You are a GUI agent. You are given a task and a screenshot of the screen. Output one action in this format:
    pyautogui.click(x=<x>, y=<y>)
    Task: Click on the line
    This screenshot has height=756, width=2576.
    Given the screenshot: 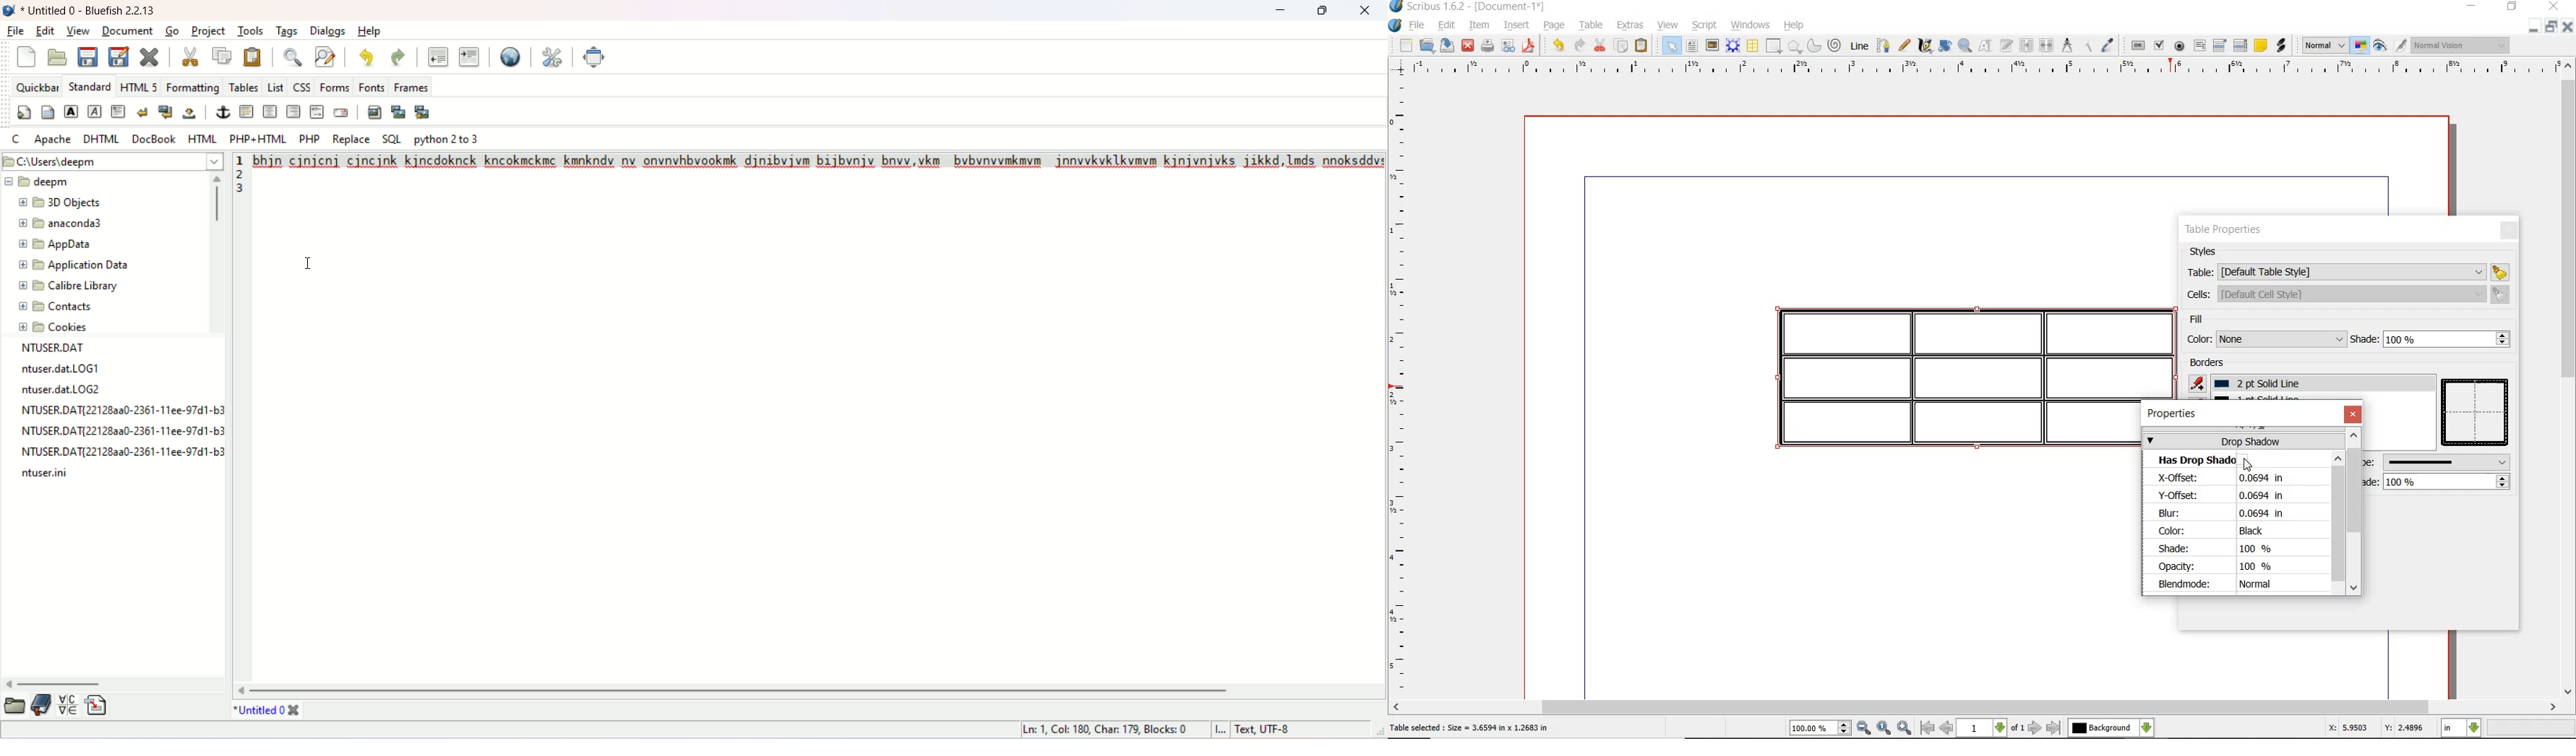 What is the action you would take?
    pyautogui.click(x=1859, y=45)
    